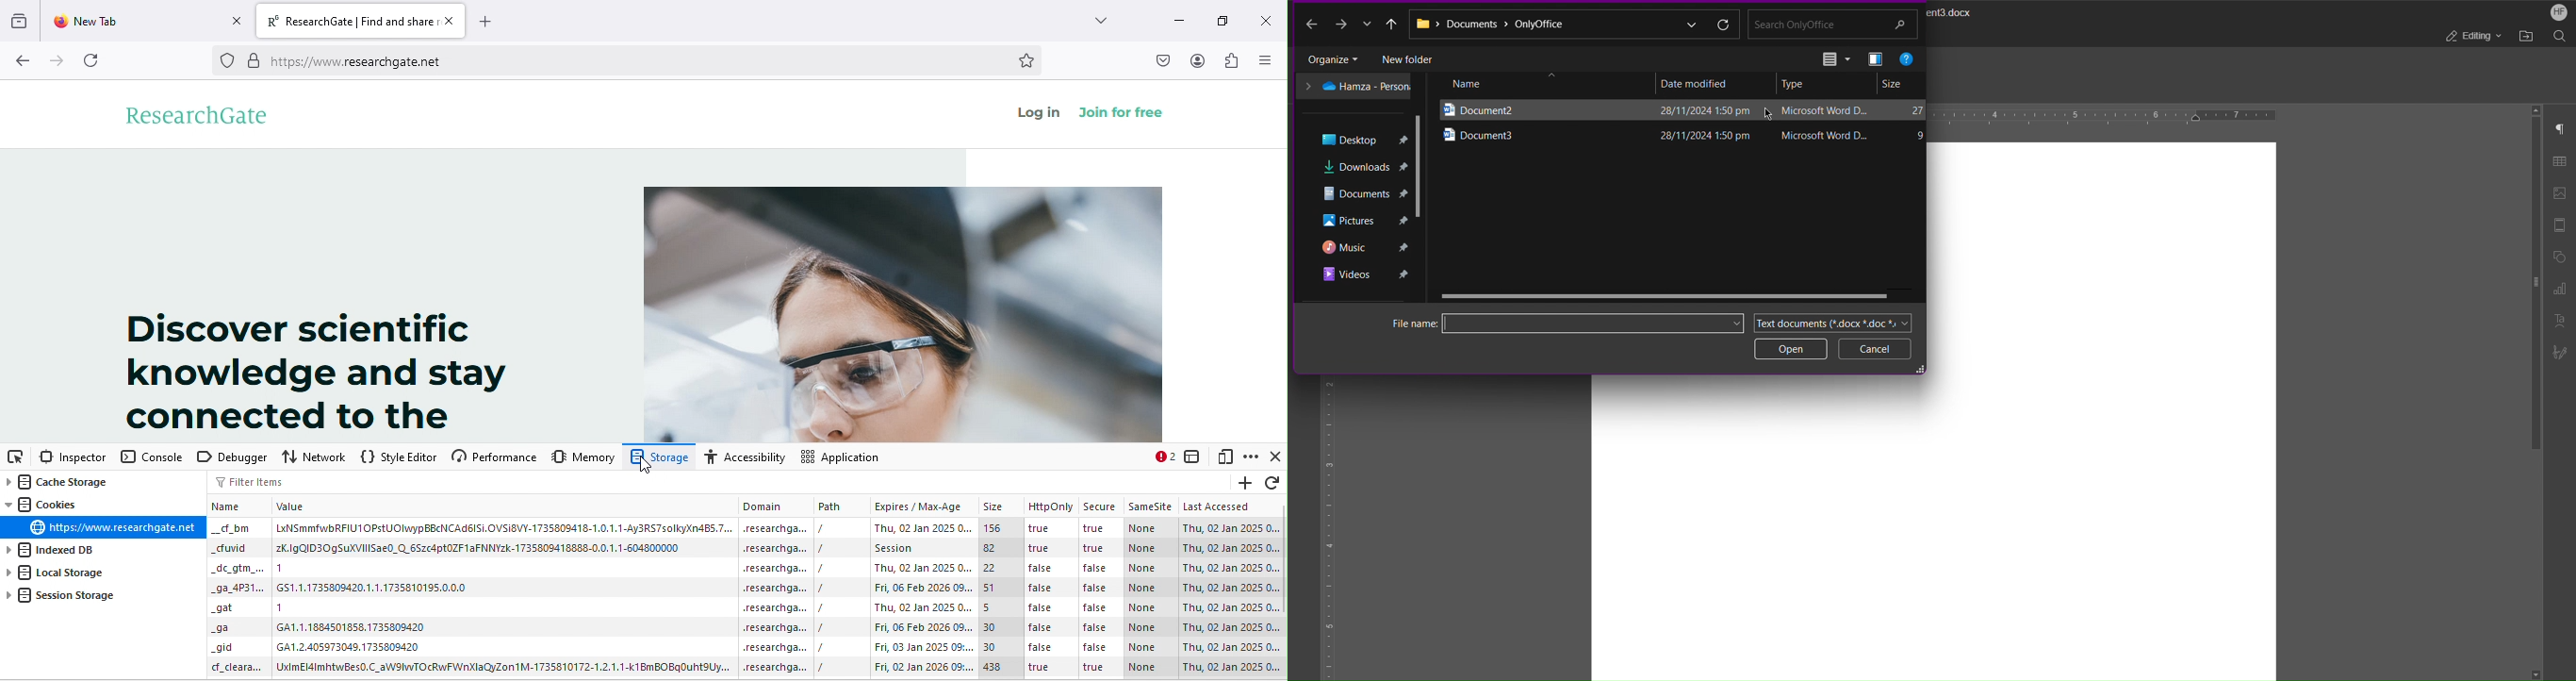 This screenshot has width=2576, height=700. Describe the element at coordinates (824, 610) in the screenshot. I see `/` at that location.